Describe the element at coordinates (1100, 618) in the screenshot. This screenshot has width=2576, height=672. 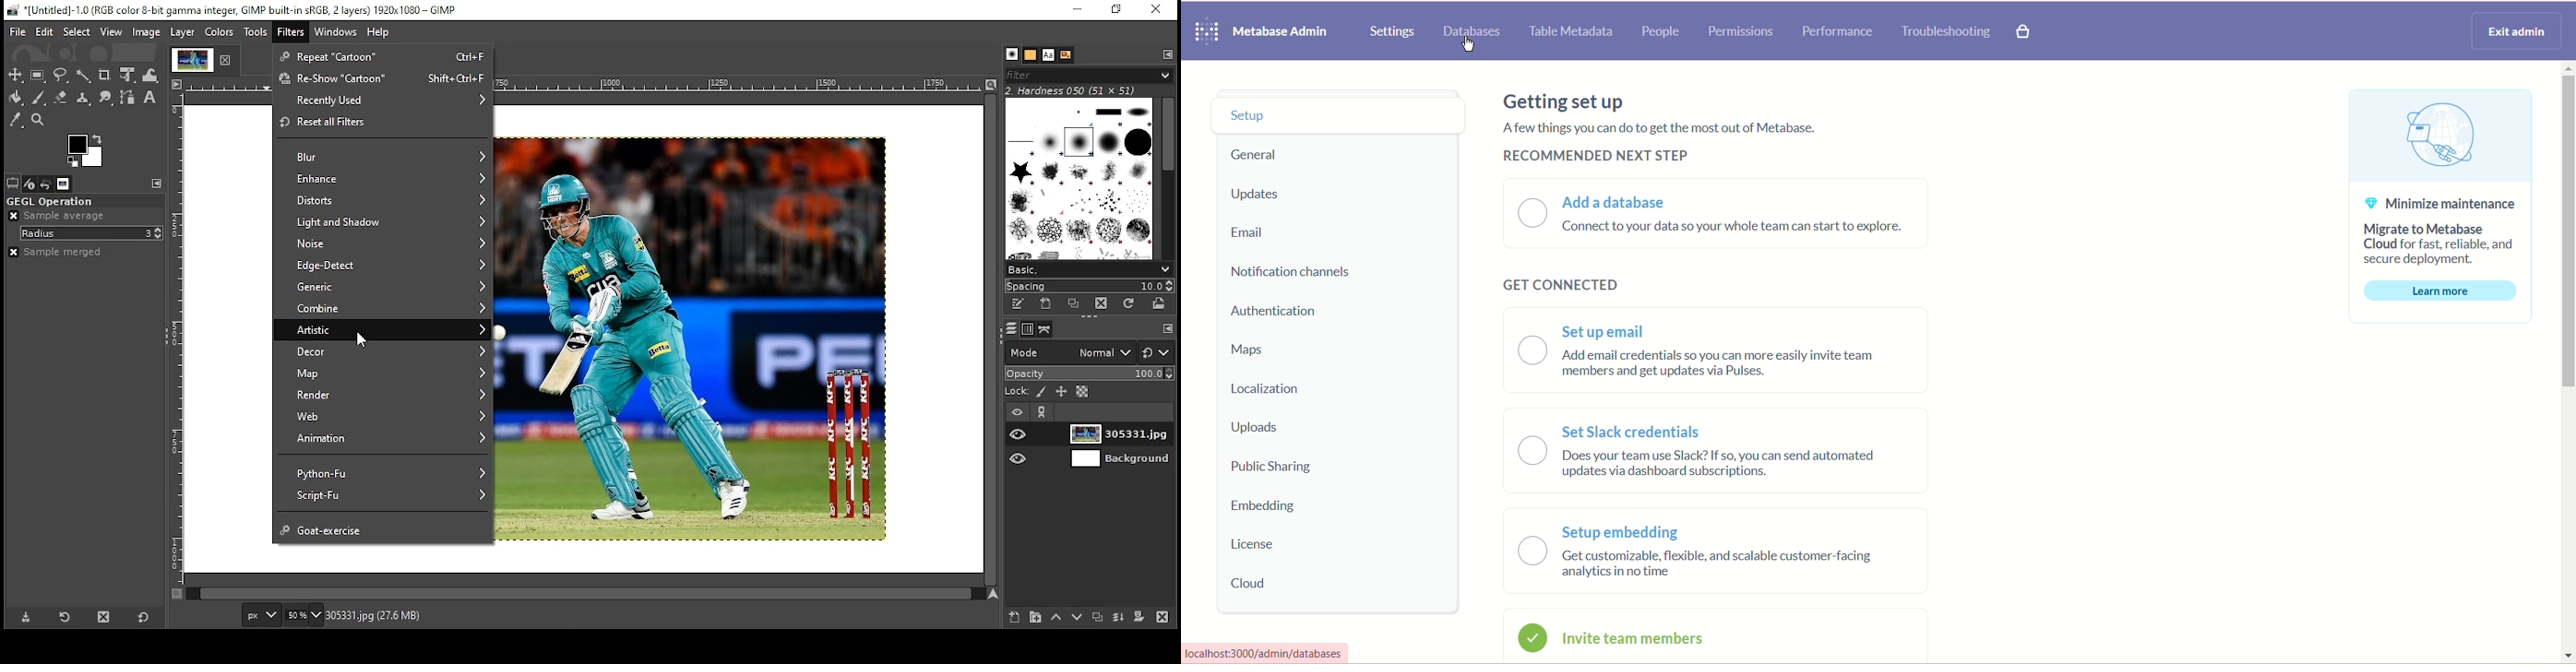
I see `duplicate layer` at that location.